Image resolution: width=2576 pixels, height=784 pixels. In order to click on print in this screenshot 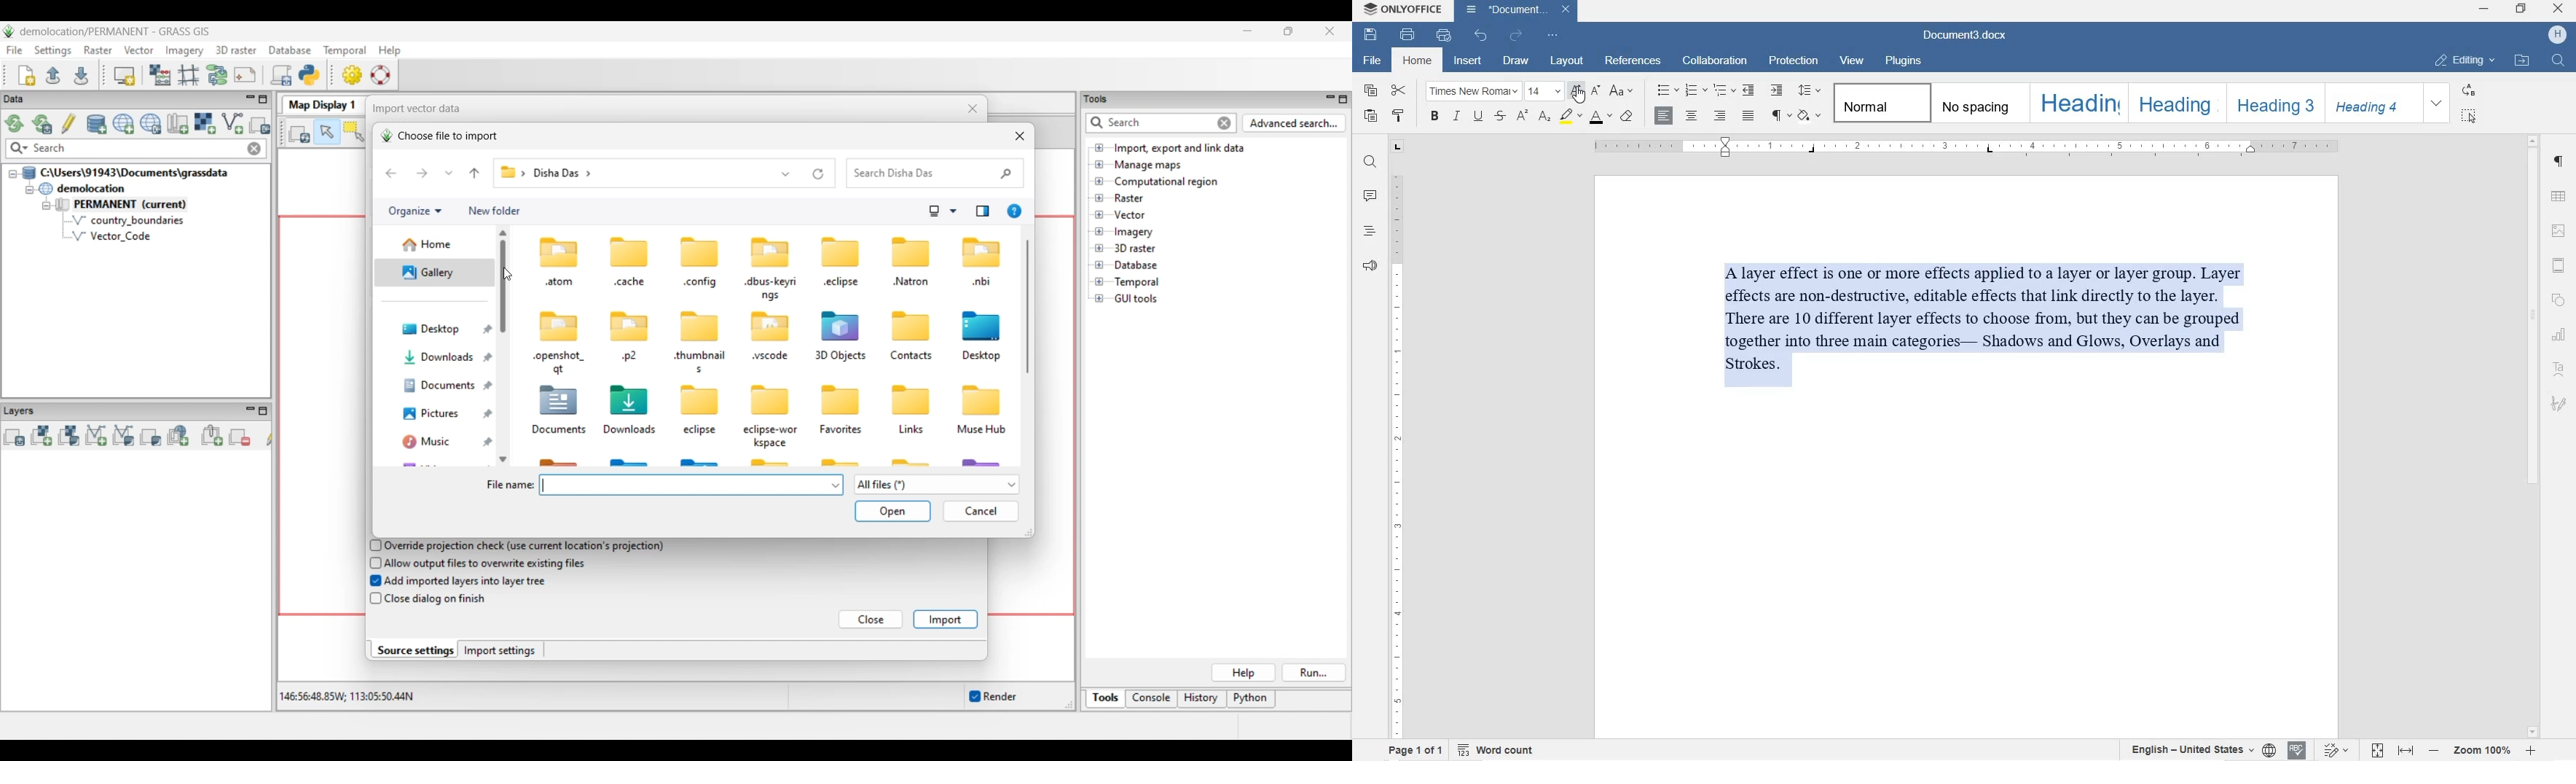, I will do `click(1405, 35)`.